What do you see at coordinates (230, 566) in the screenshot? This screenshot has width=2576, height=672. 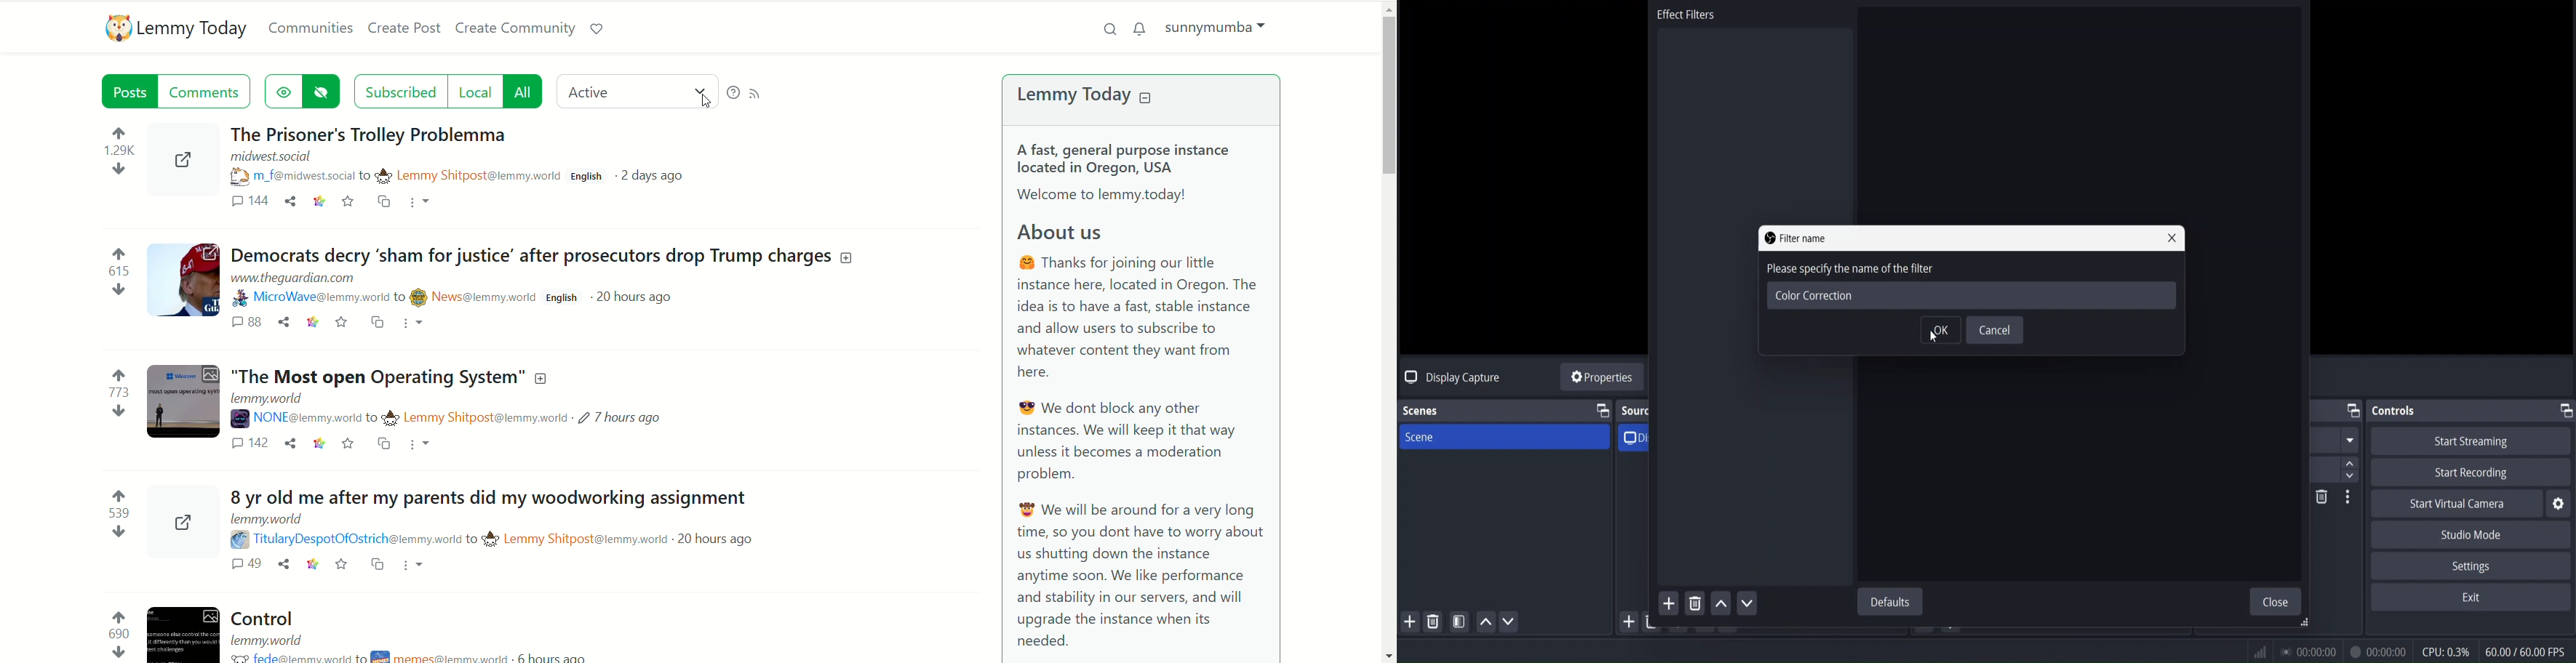 I see `comments` at bounding box center [230, 566].